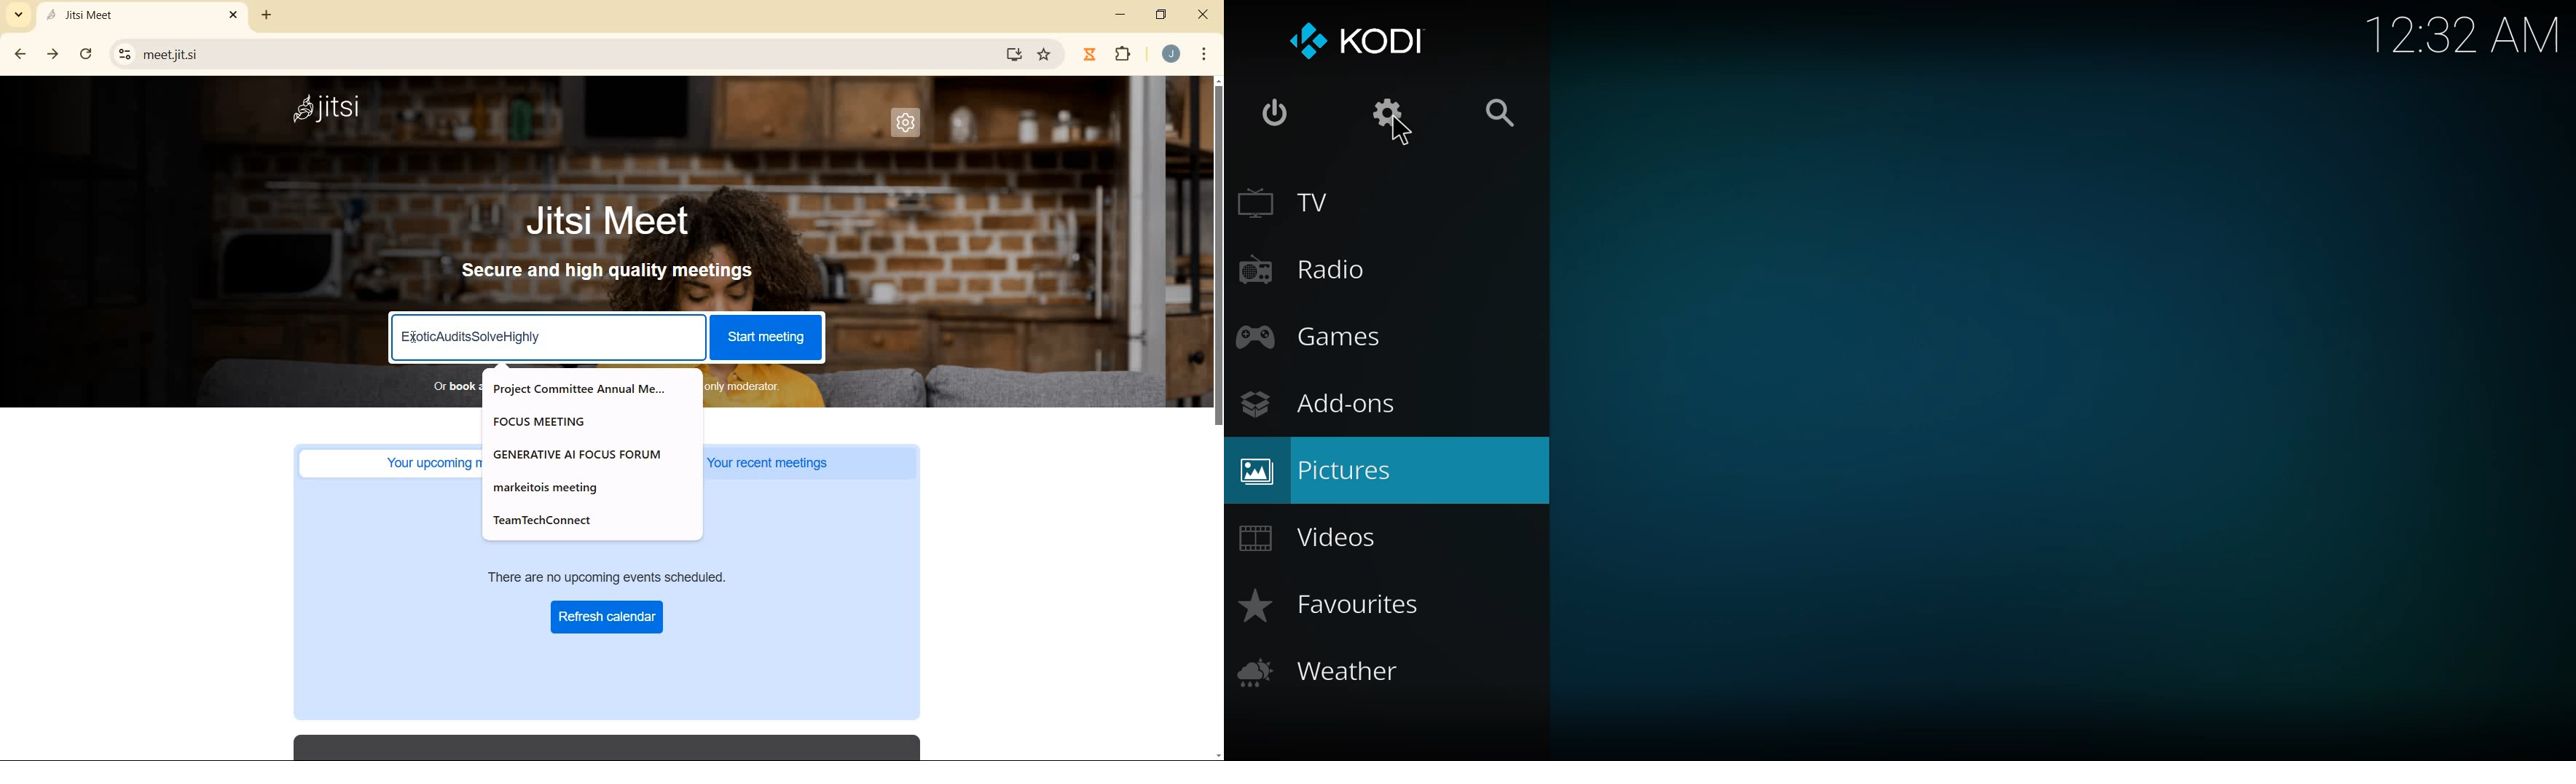 This screenshot has height=784, width=2576. What do you see at coordinates (1357, 40) in the screenshot?
I see `kodi` at bounding box center [1357, 40].